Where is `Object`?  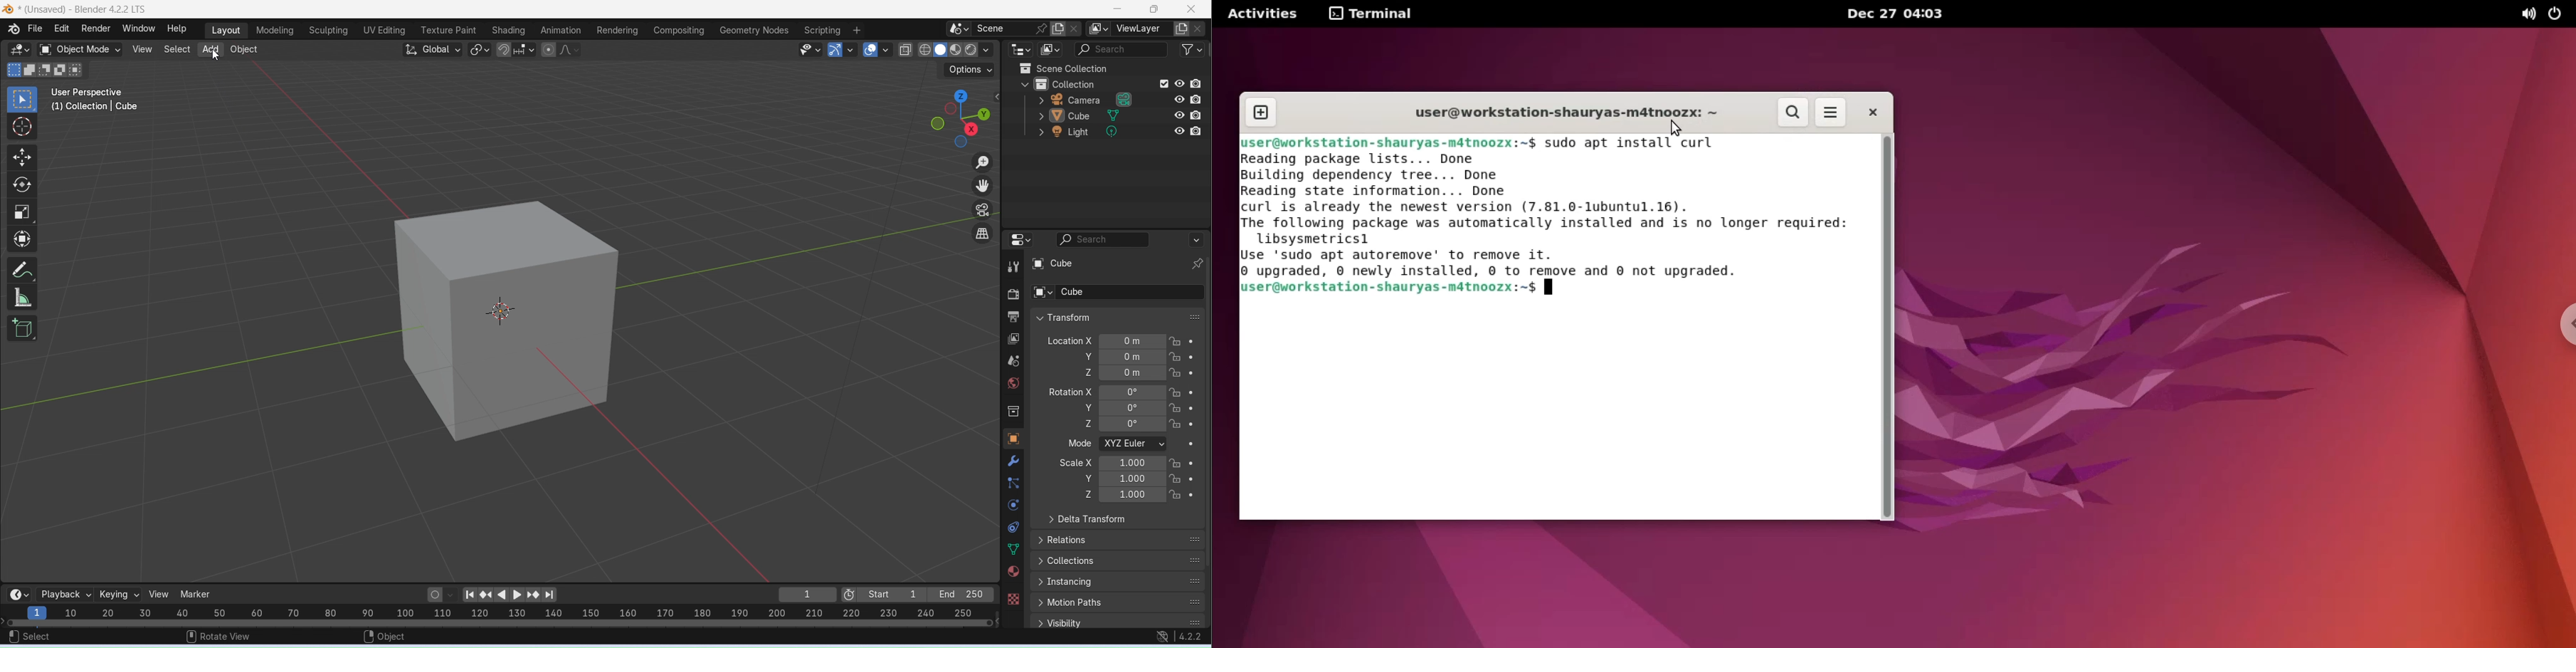 Object is located at coordinates (244, 49).